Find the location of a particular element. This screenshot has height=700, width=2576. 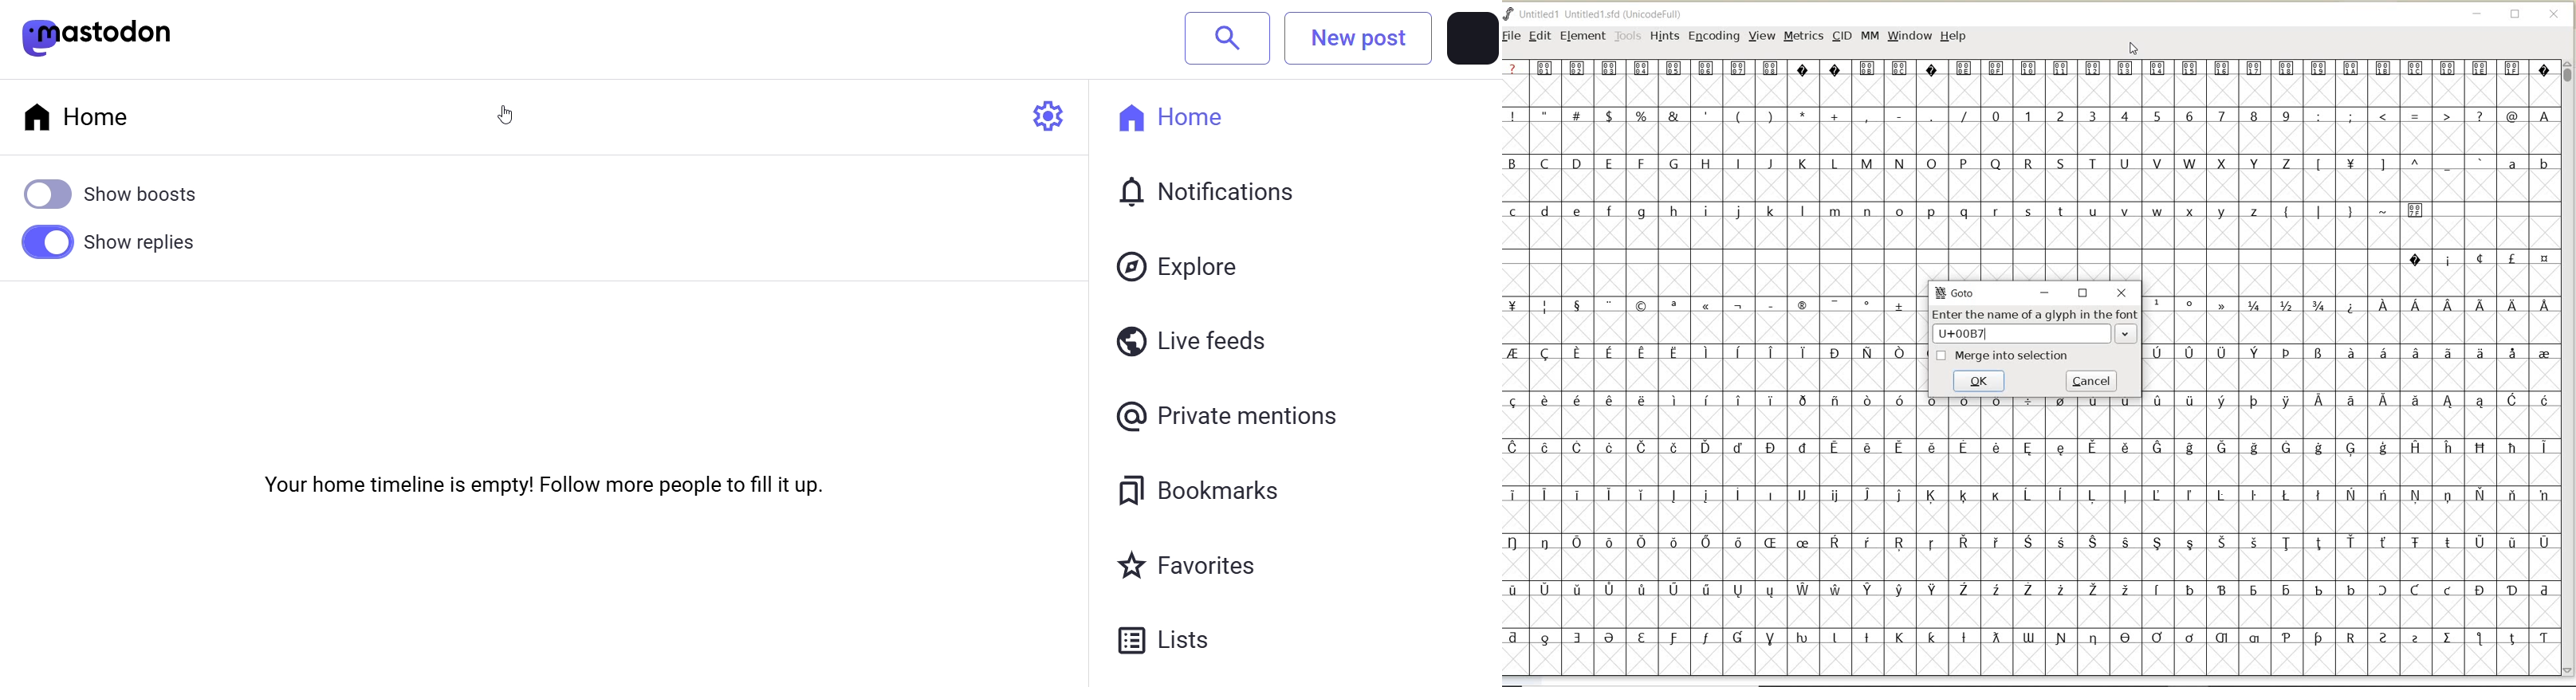

WINDOW is located at coordinates (1910, 36).